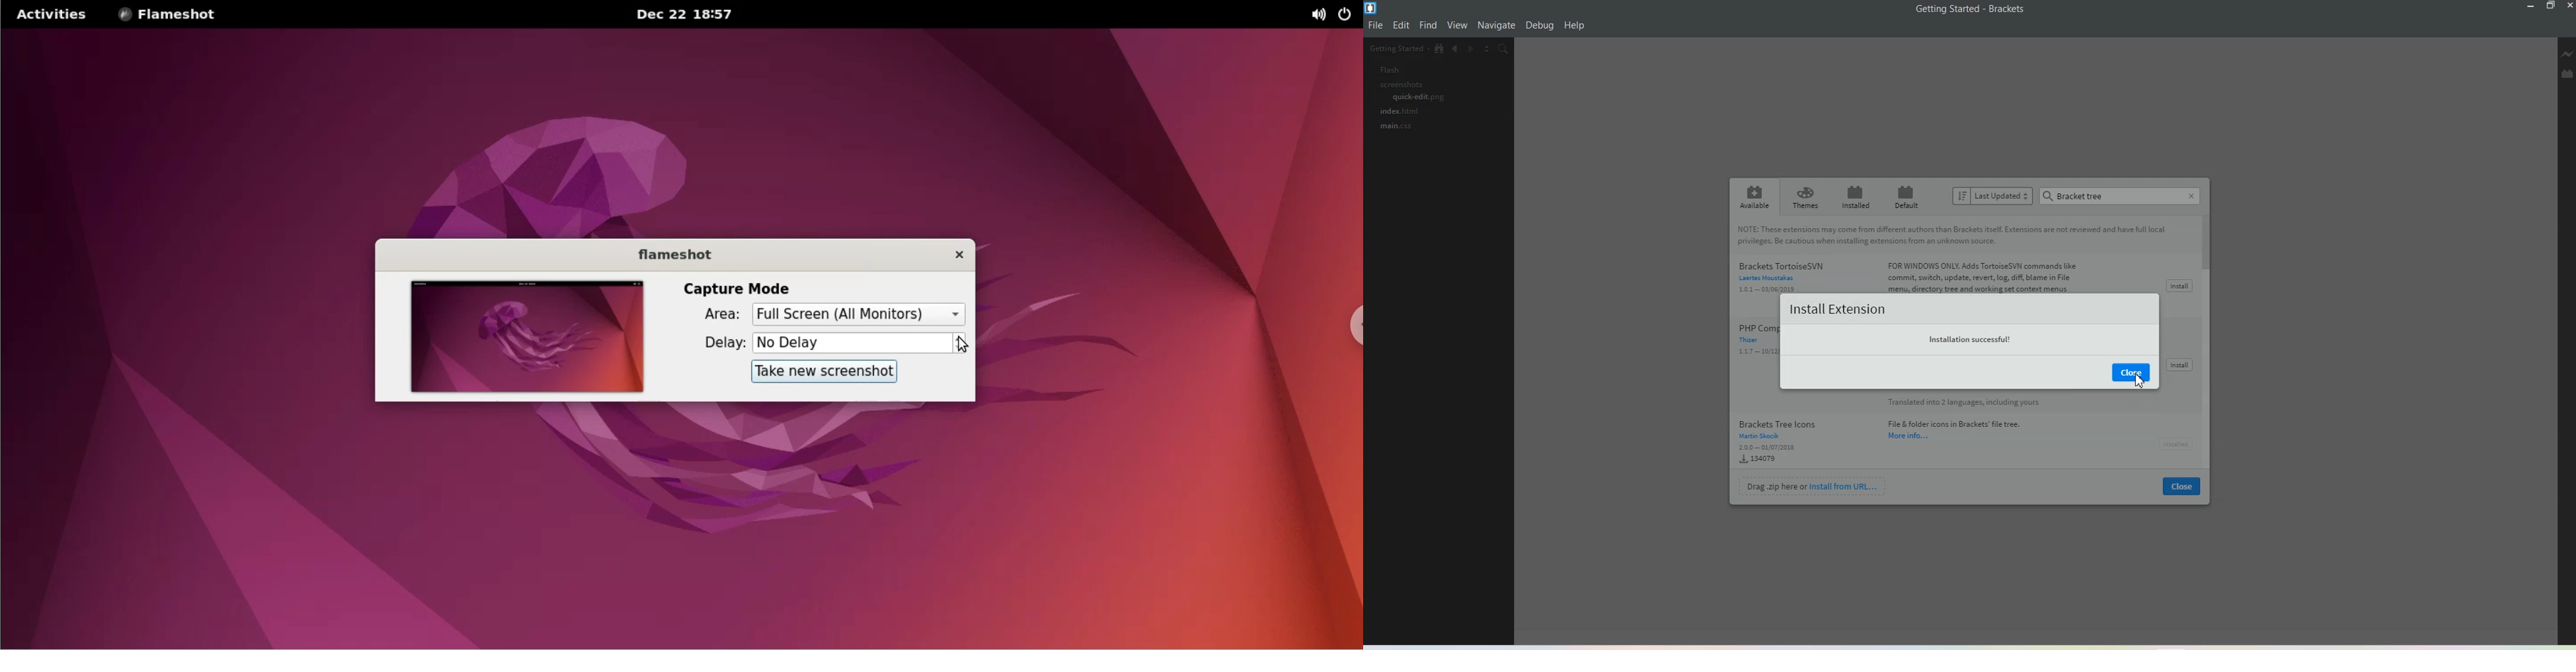 The image size is (2576, 672). I want to click on Default, so click(1908, 196).